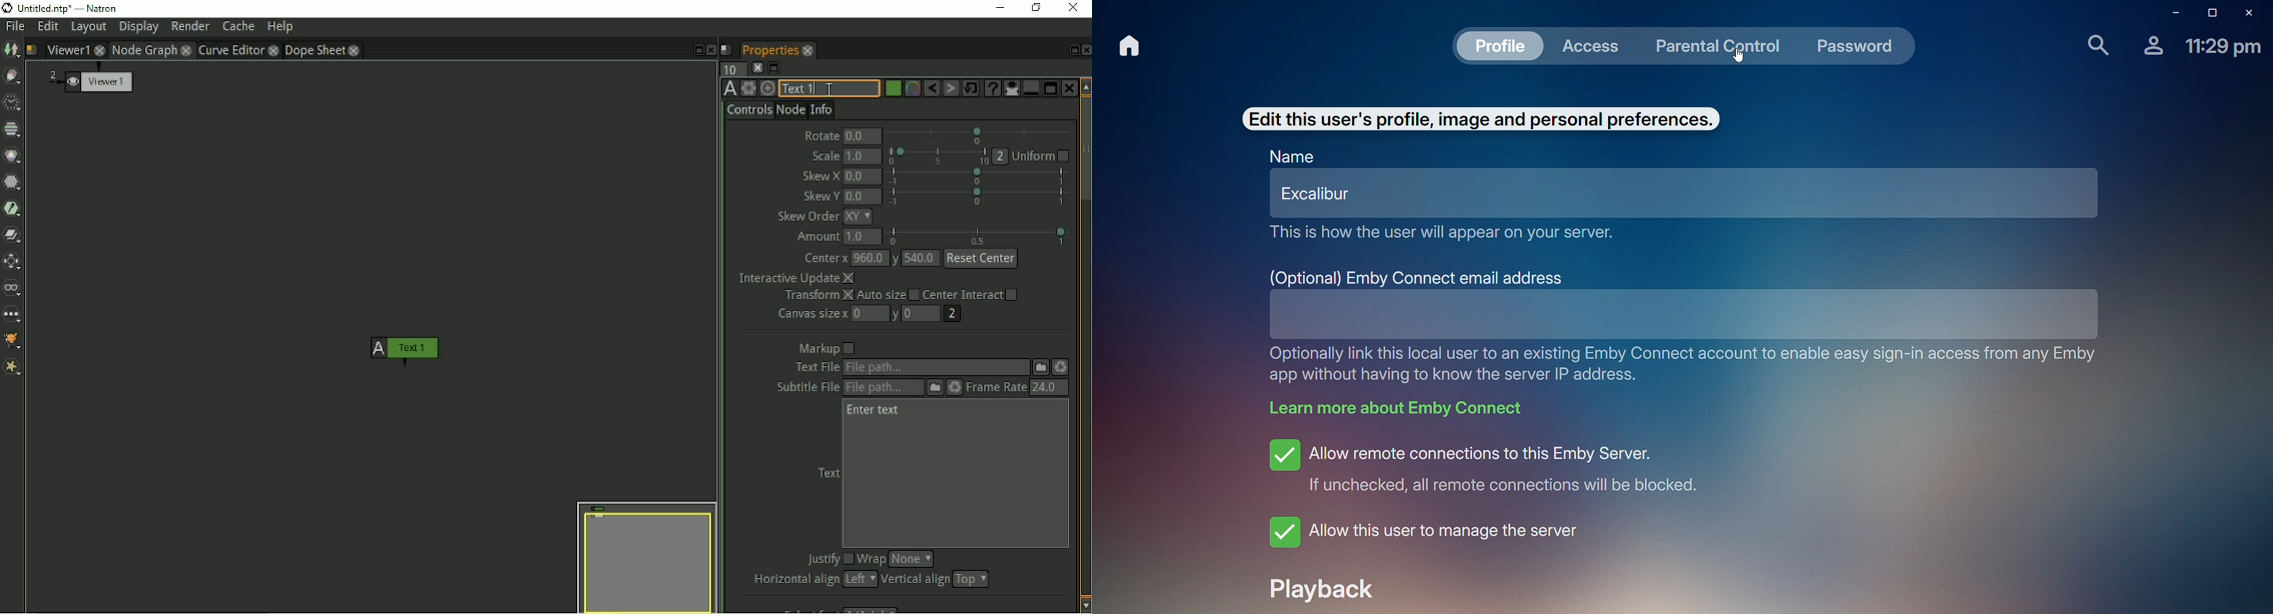  Describe the element at coordinates (864, 237) in the screenshot. I see `1.0` at that location.